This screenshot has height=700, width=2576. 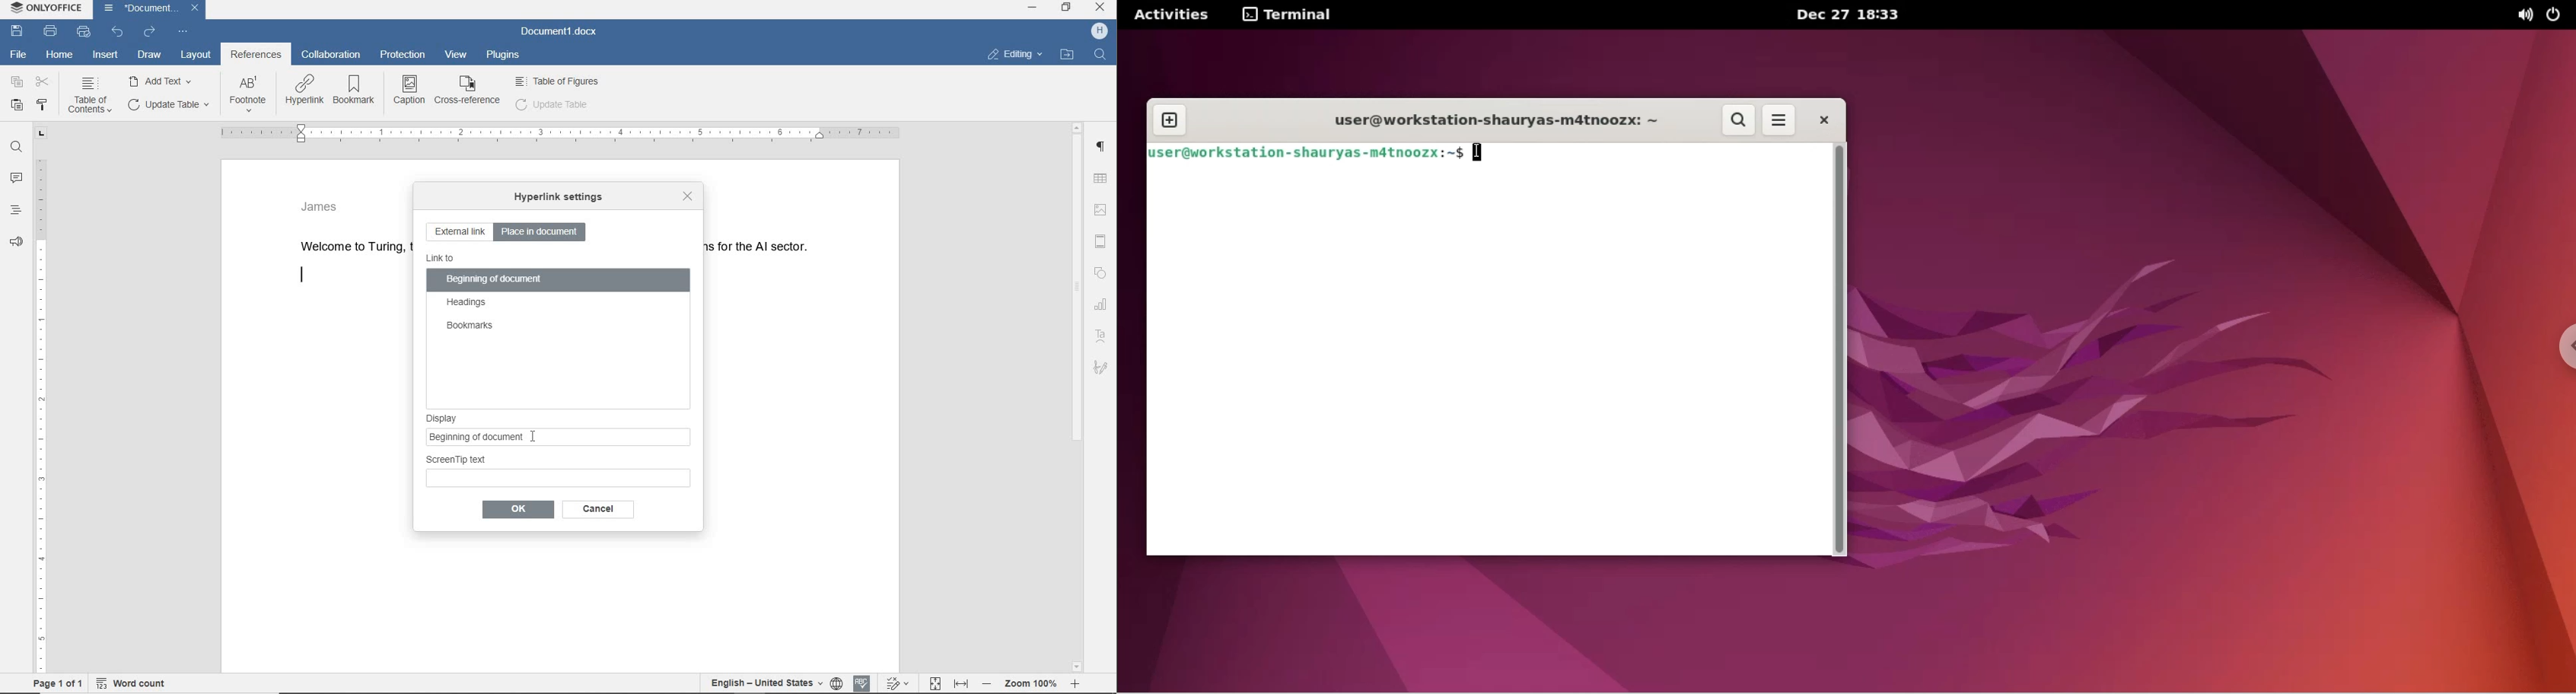 I want to click on file, so click(x=19, y=55).